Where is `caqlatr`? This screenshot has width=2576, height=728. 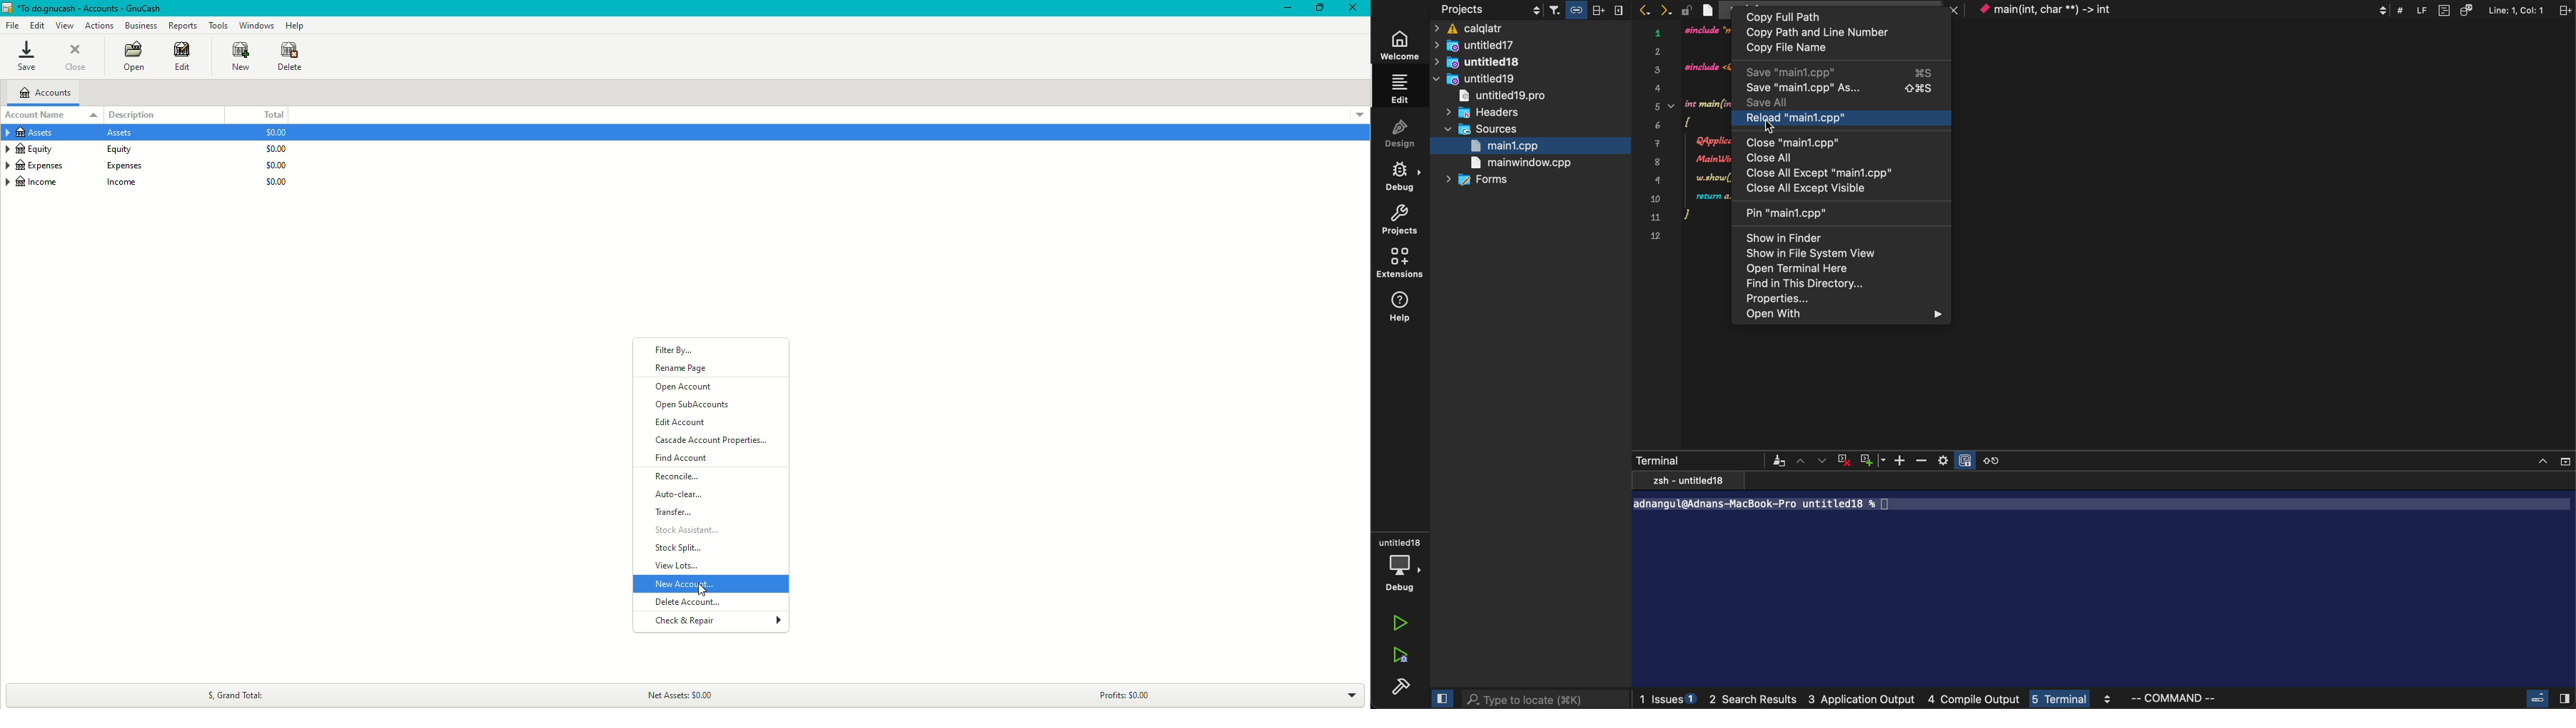
caqlatr is located at coordinates (1530, 28).